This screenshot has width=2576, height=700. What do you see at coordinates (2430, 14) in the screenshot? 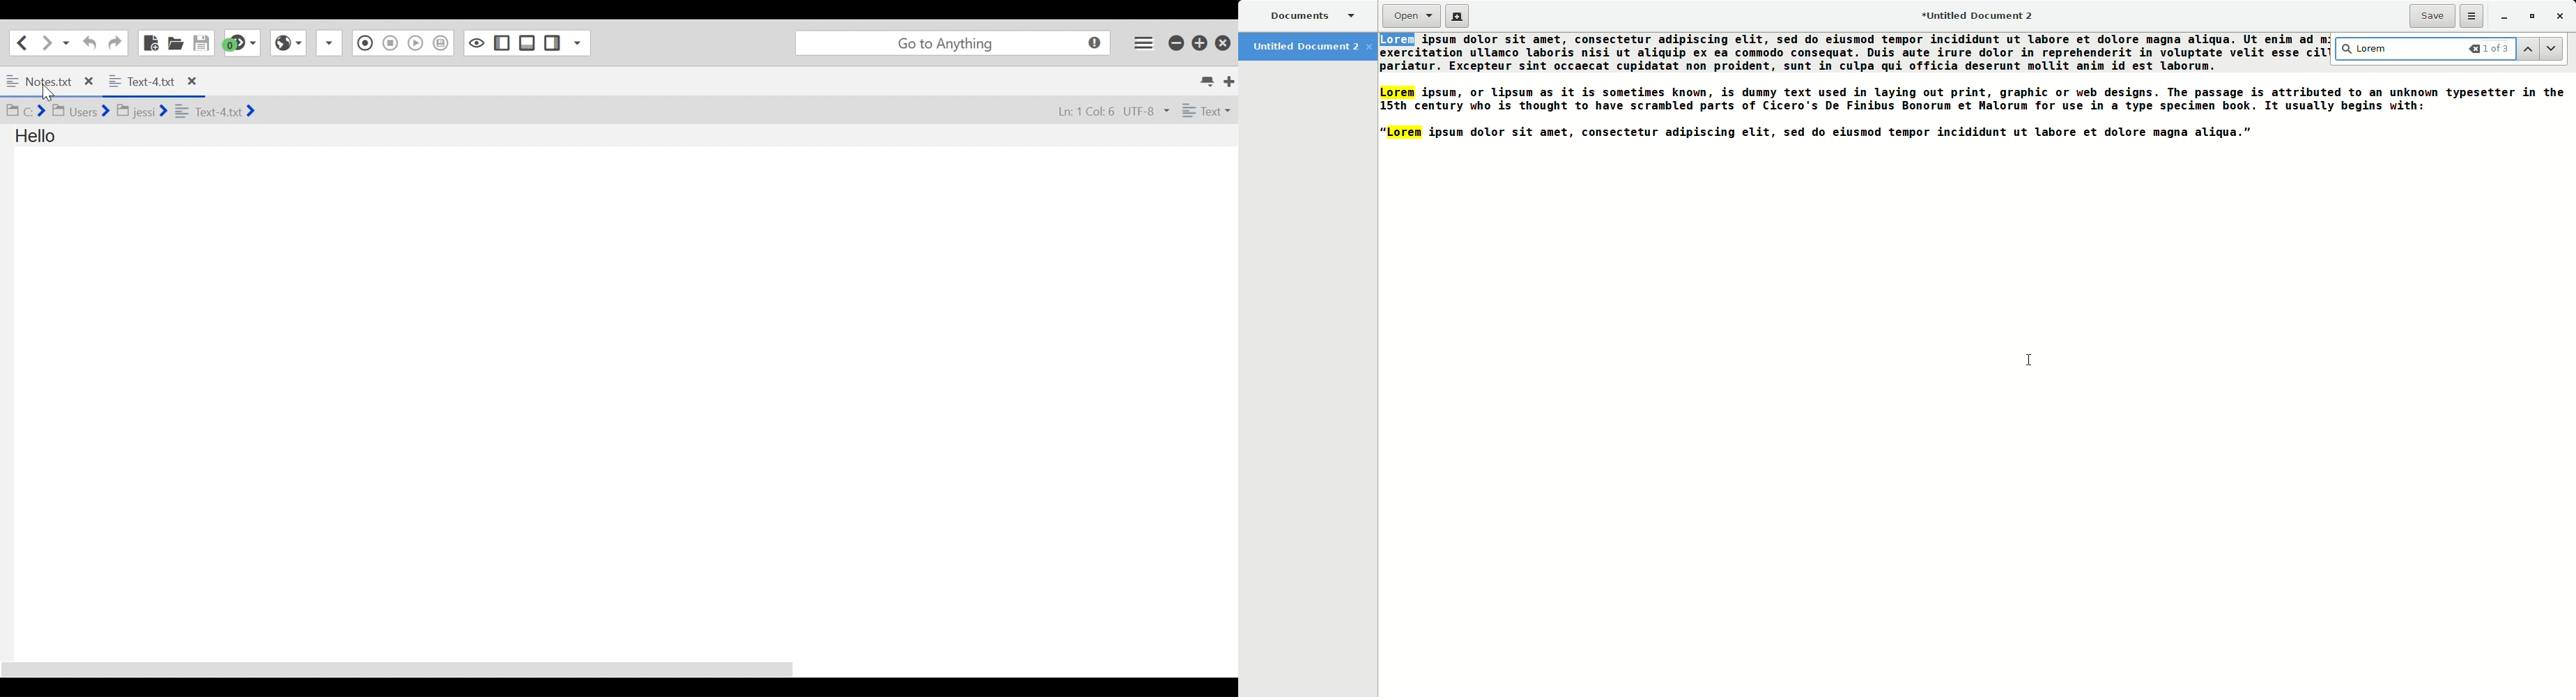
I see `Save` at bounding box center [2430, 14].